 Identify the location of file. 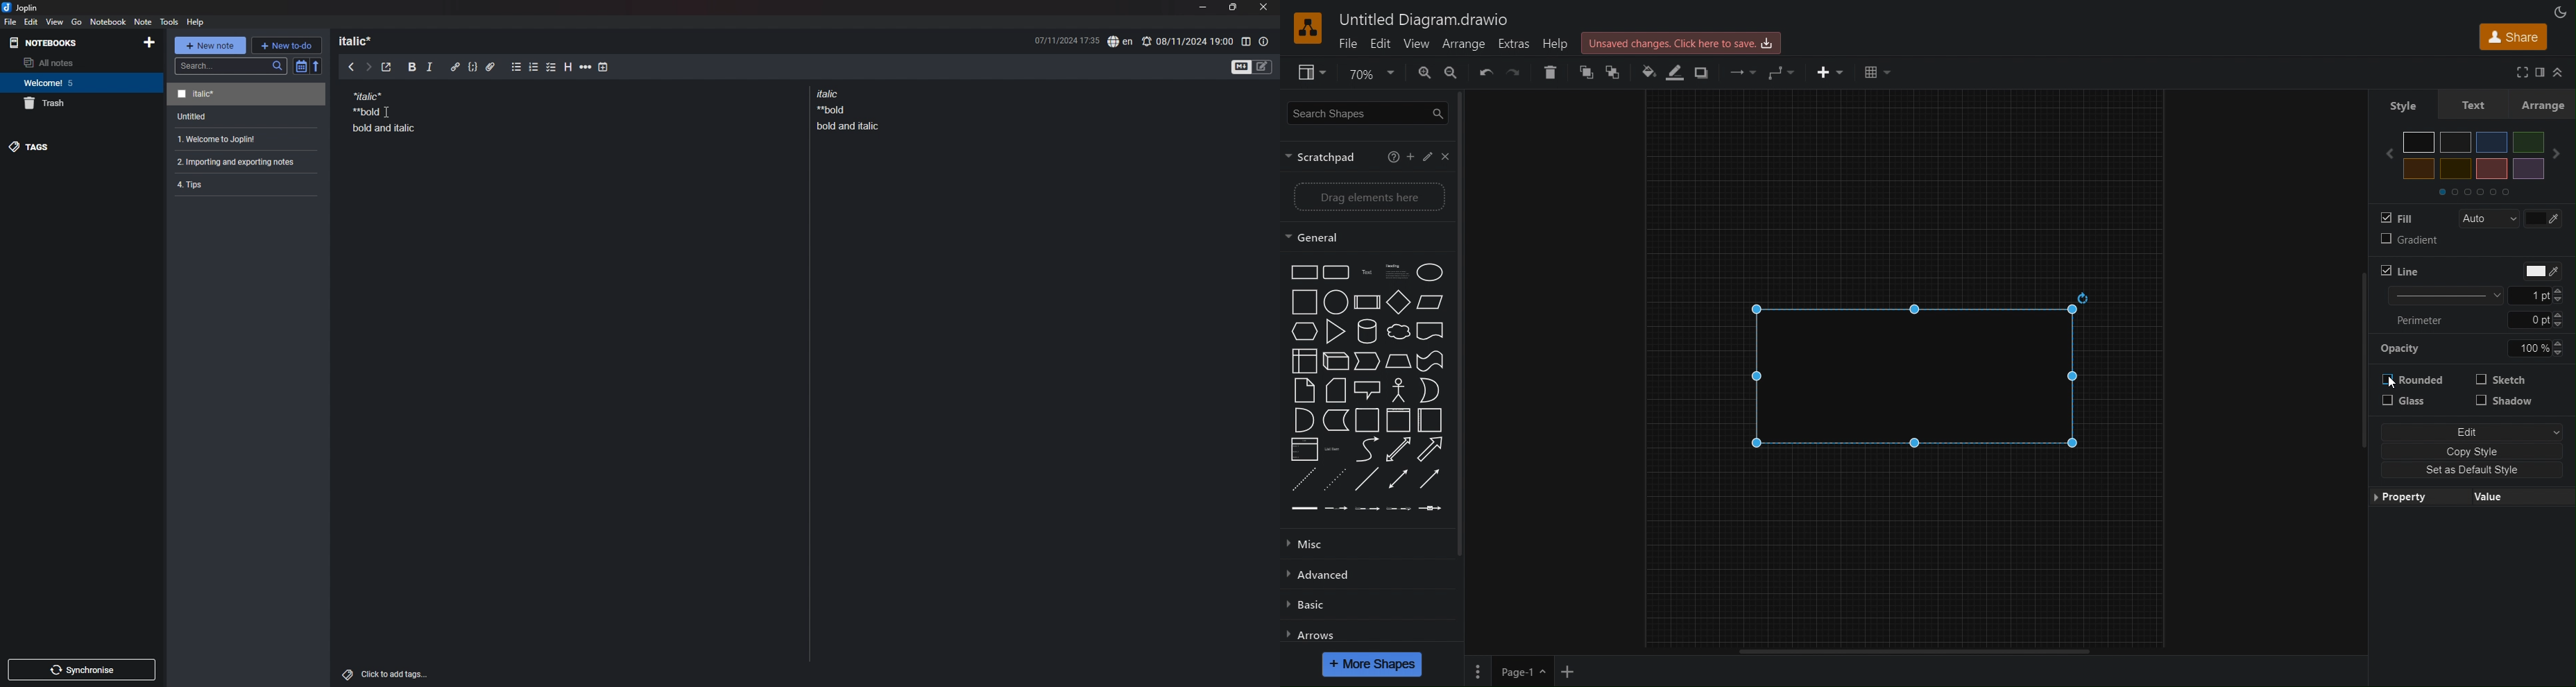
(11, 21).